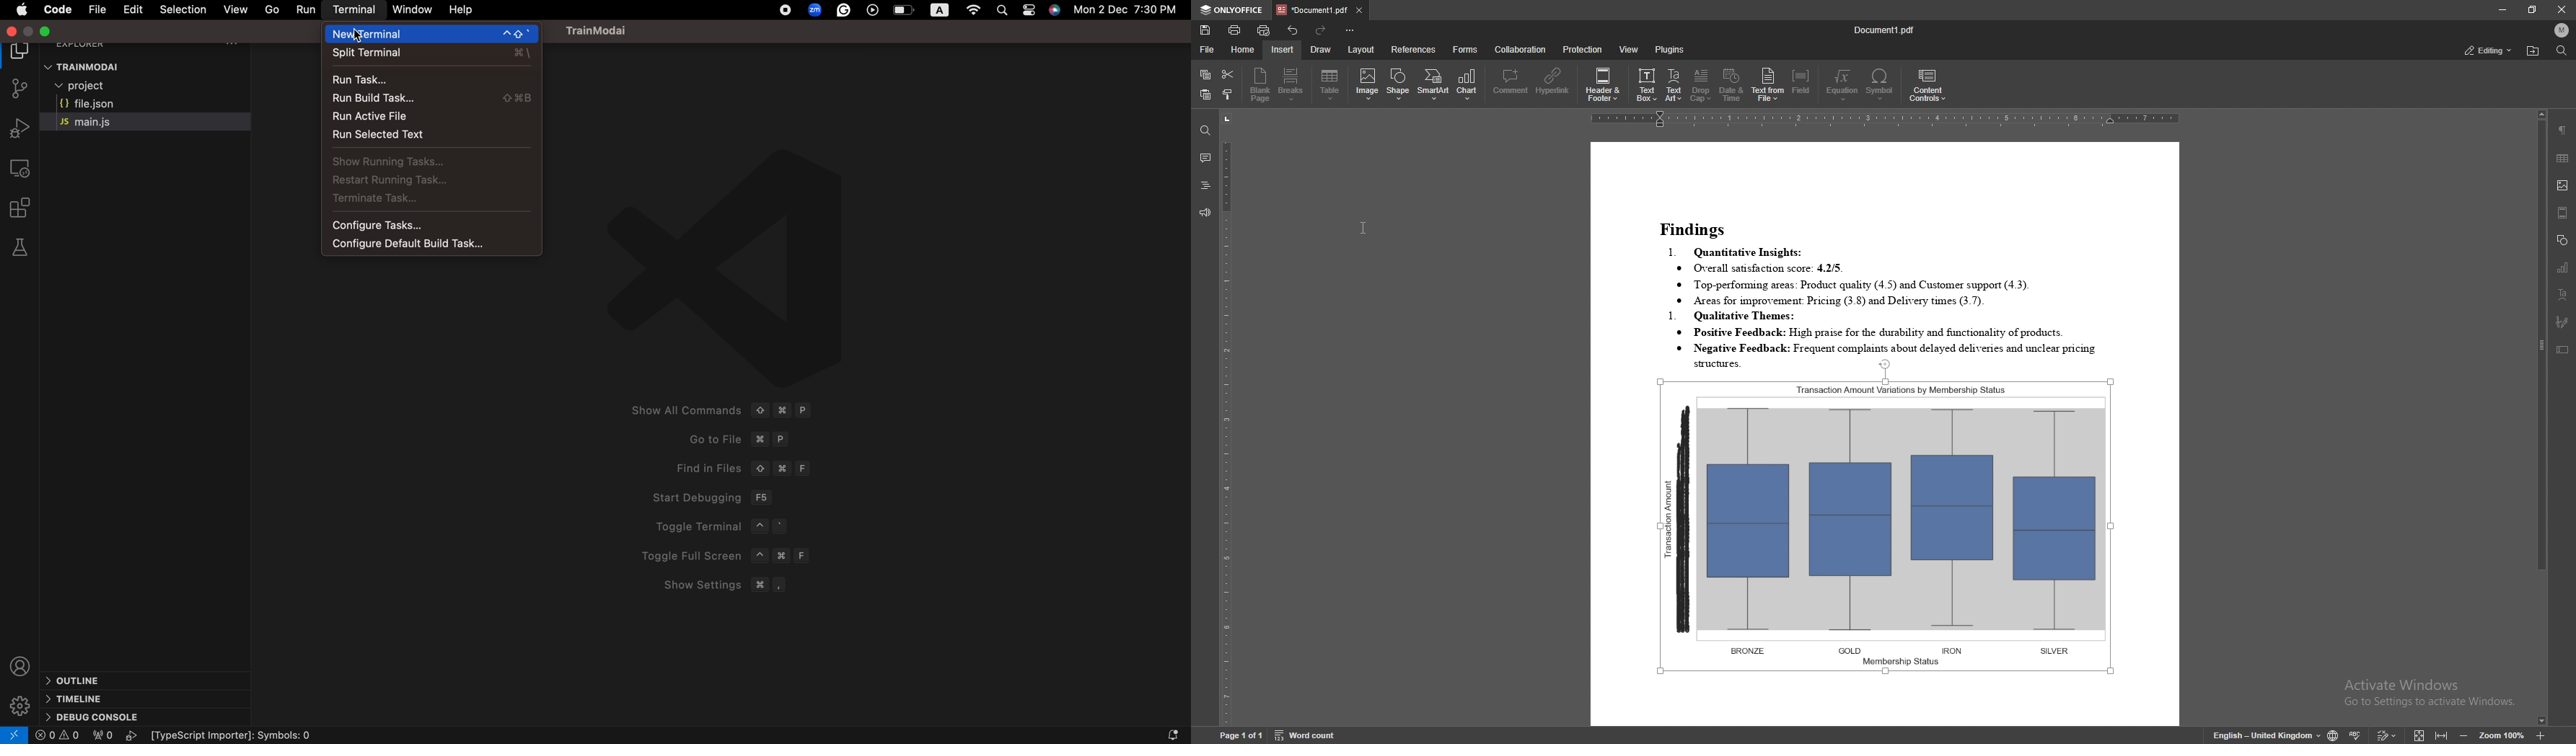 The width and height of the screenshot is (2576, 756). What do you see at coordinates (2533, 50) in the screenshot?
I see `locate file` at bounding box center [2533, 50].